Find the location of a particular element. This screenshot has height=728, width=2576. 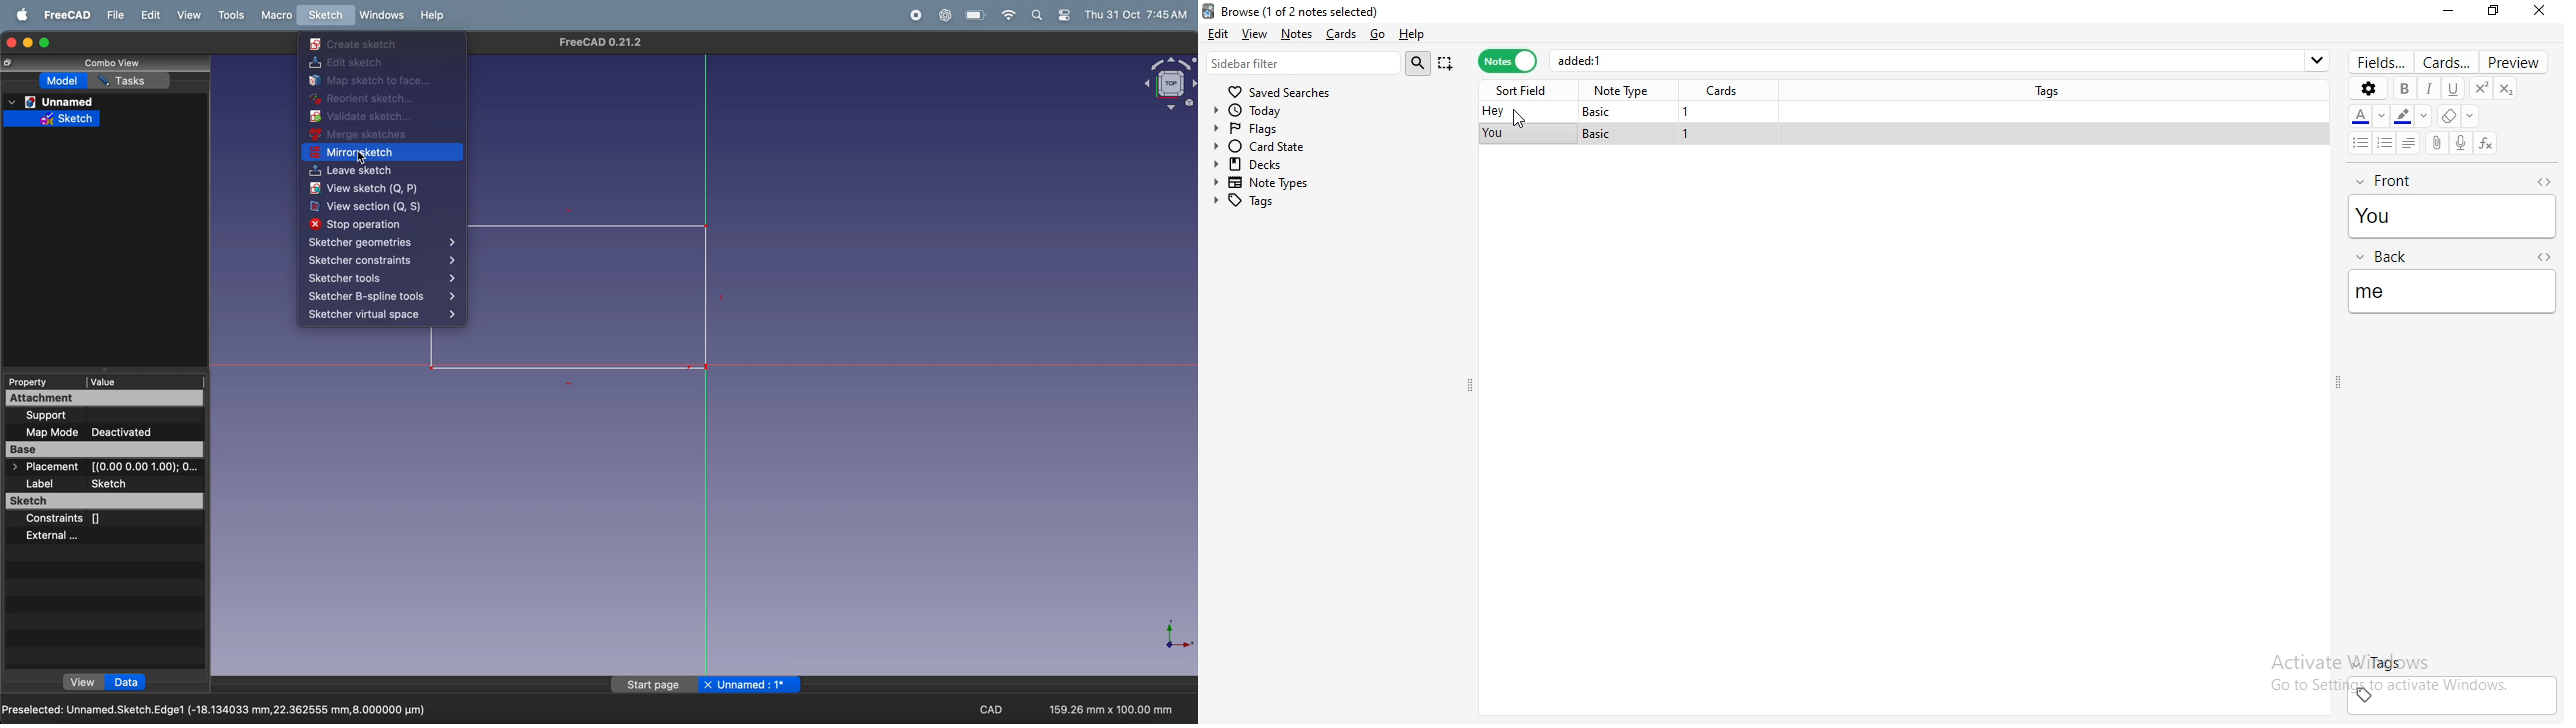

preview is located at coordinates (2517, 60).